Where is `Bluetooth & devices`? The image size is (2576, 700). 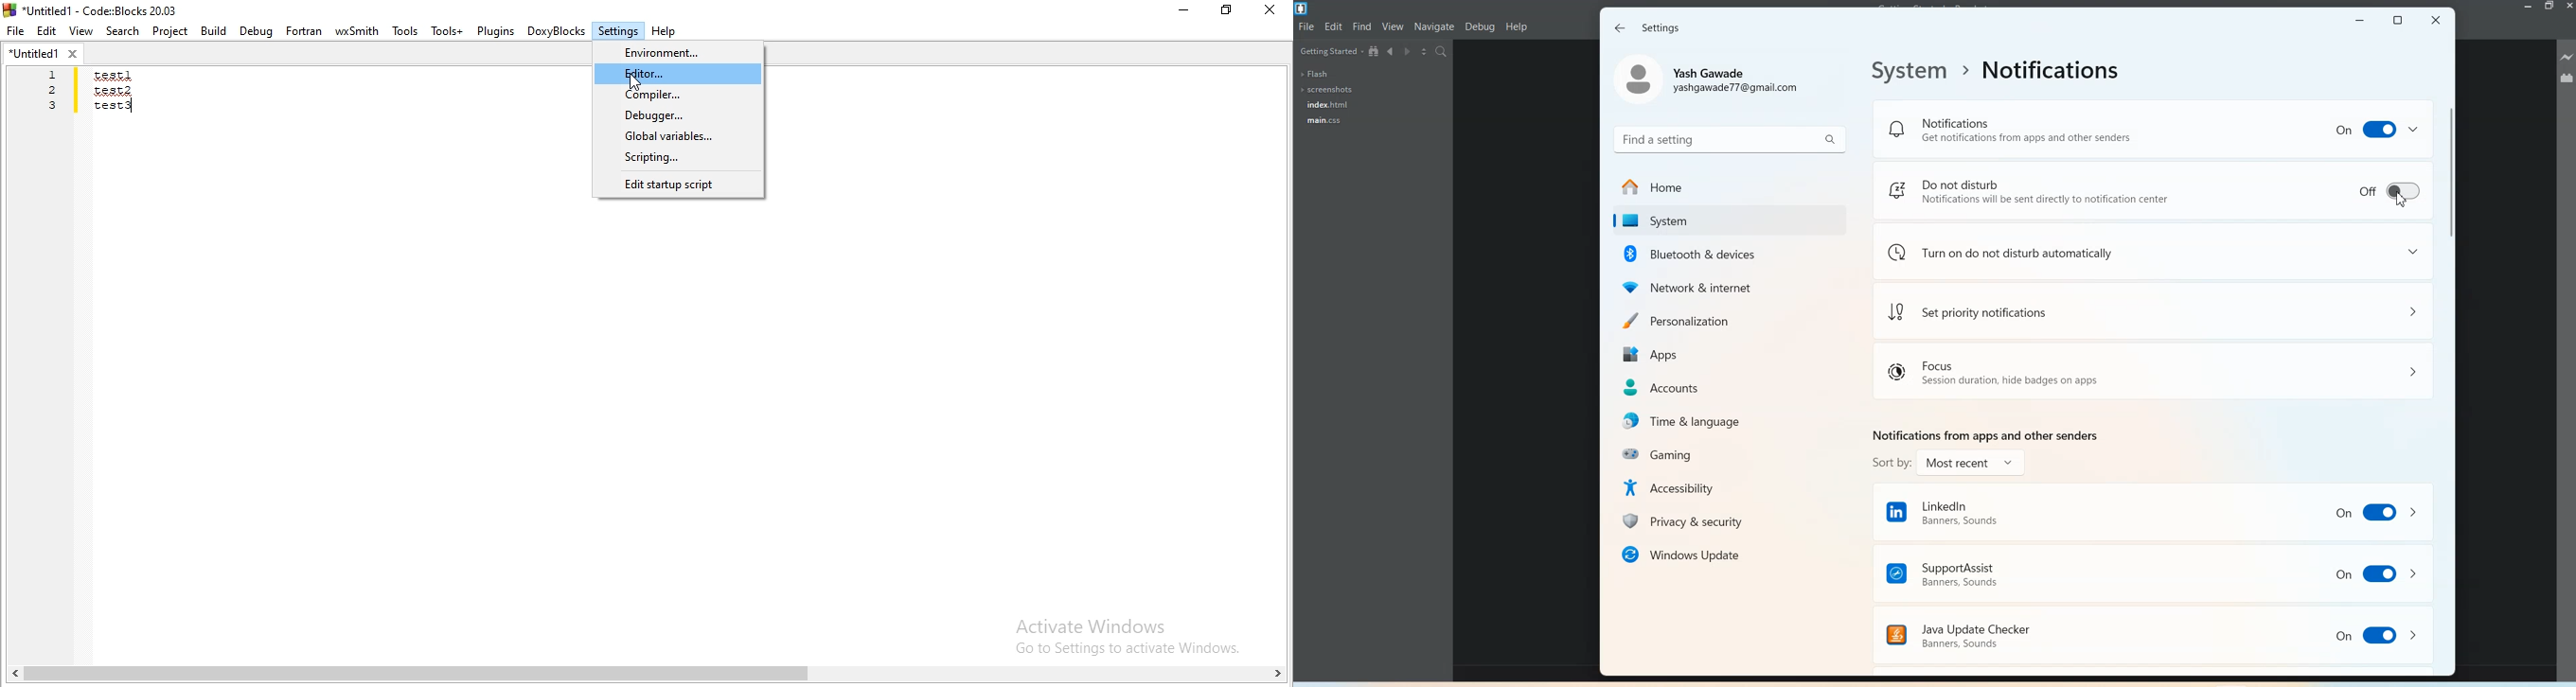
Bluetooth & devices is located at coordinates (1724, 254).